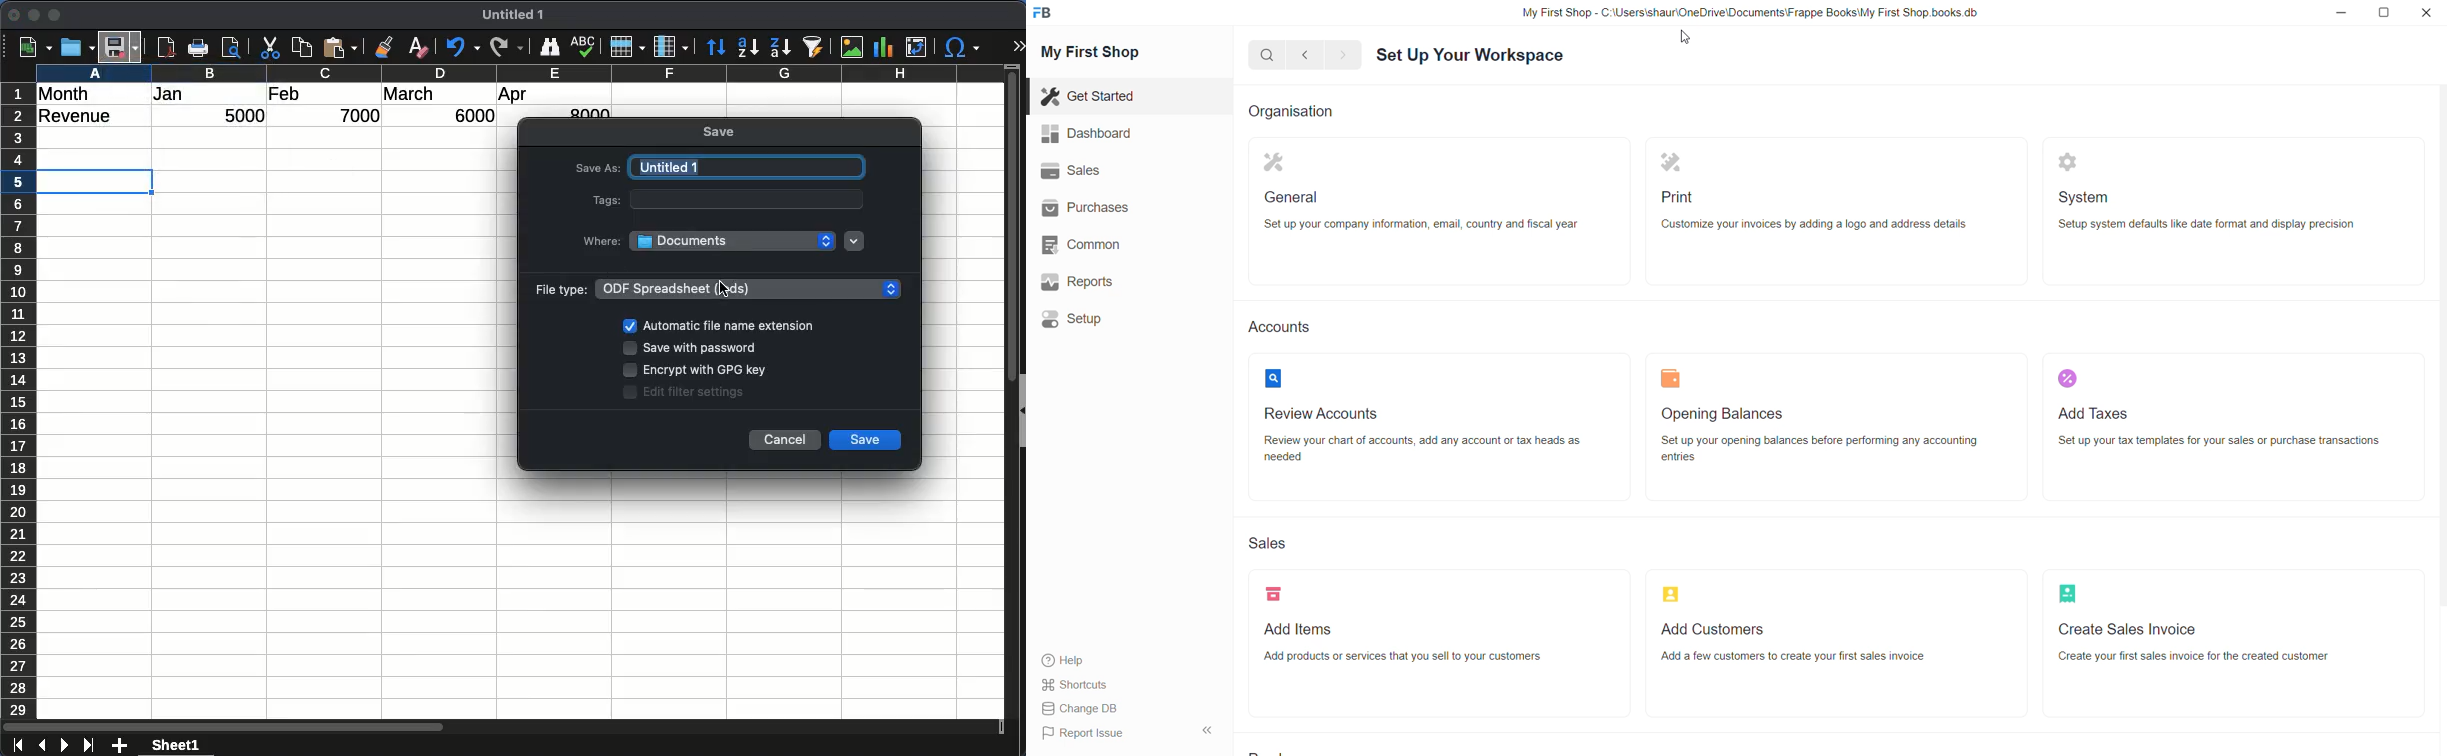 Image resolution: width=2464 pixels, height=756 pixels. Describe the element at coordinates (1821, 200) in the screenshot. I see `Print` at that location.